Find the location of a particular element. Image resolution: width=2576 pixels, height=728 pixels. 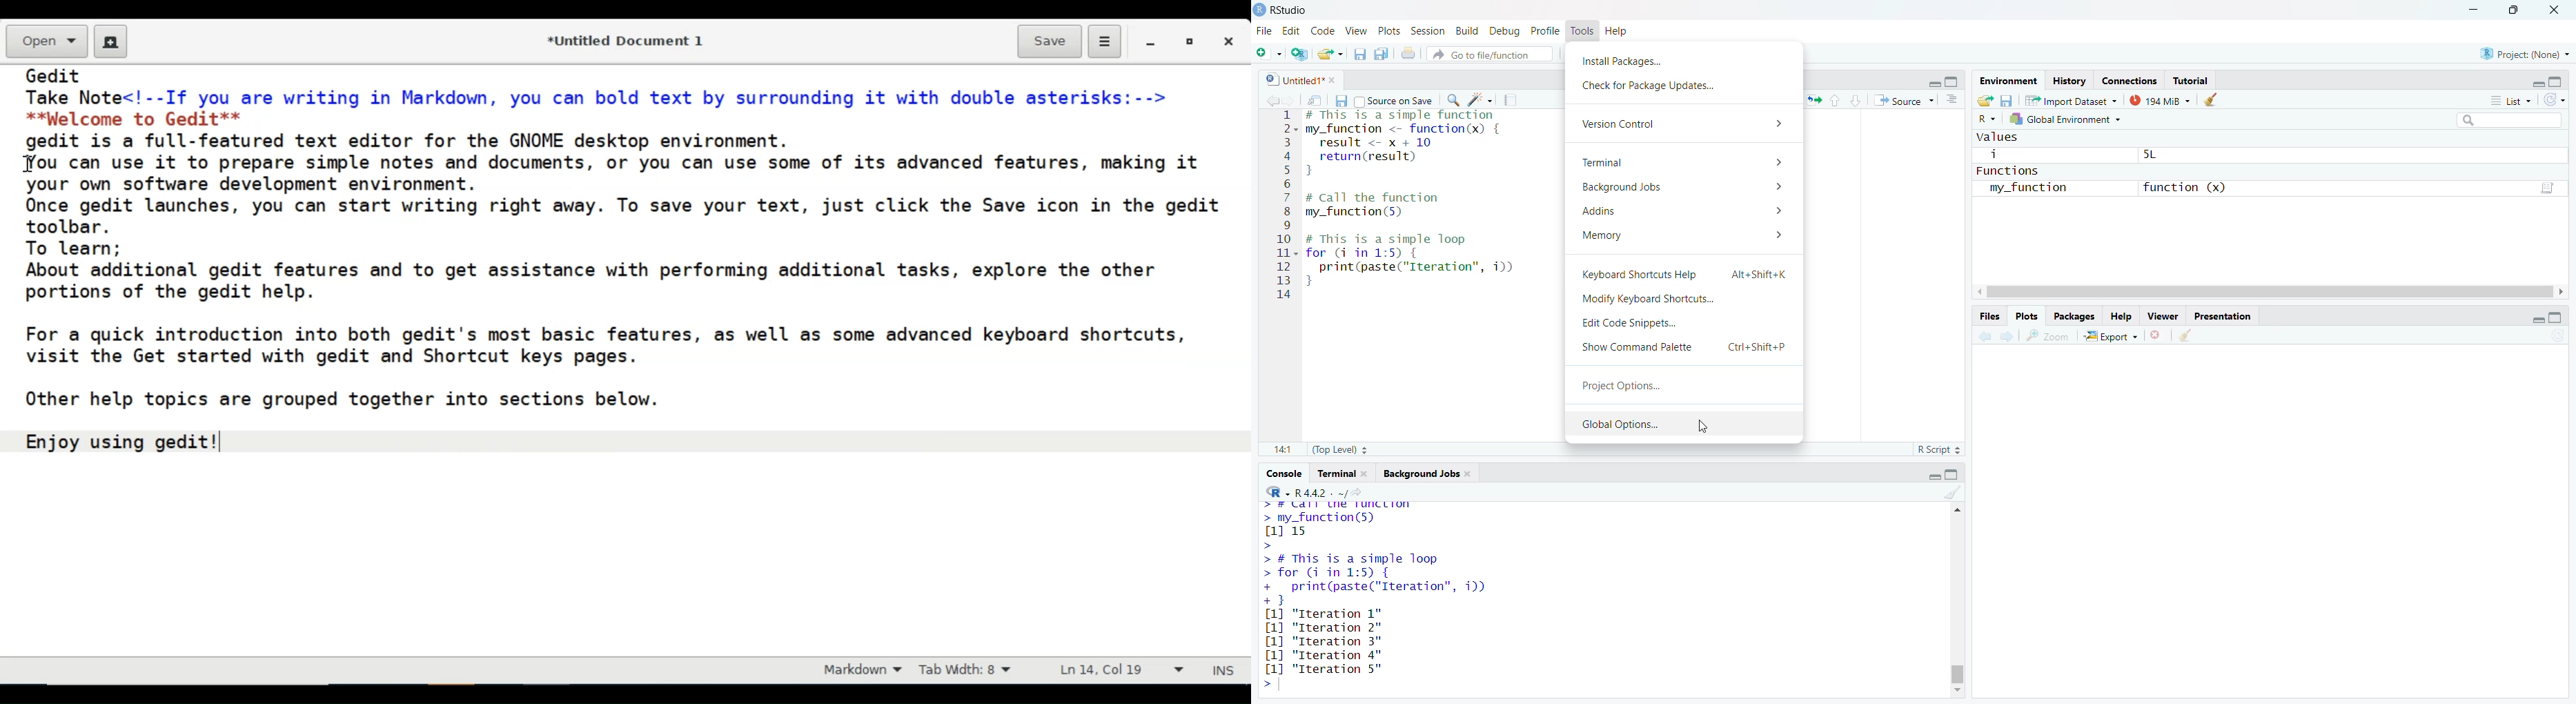

find/replace is located at coordinates (1451, 100).